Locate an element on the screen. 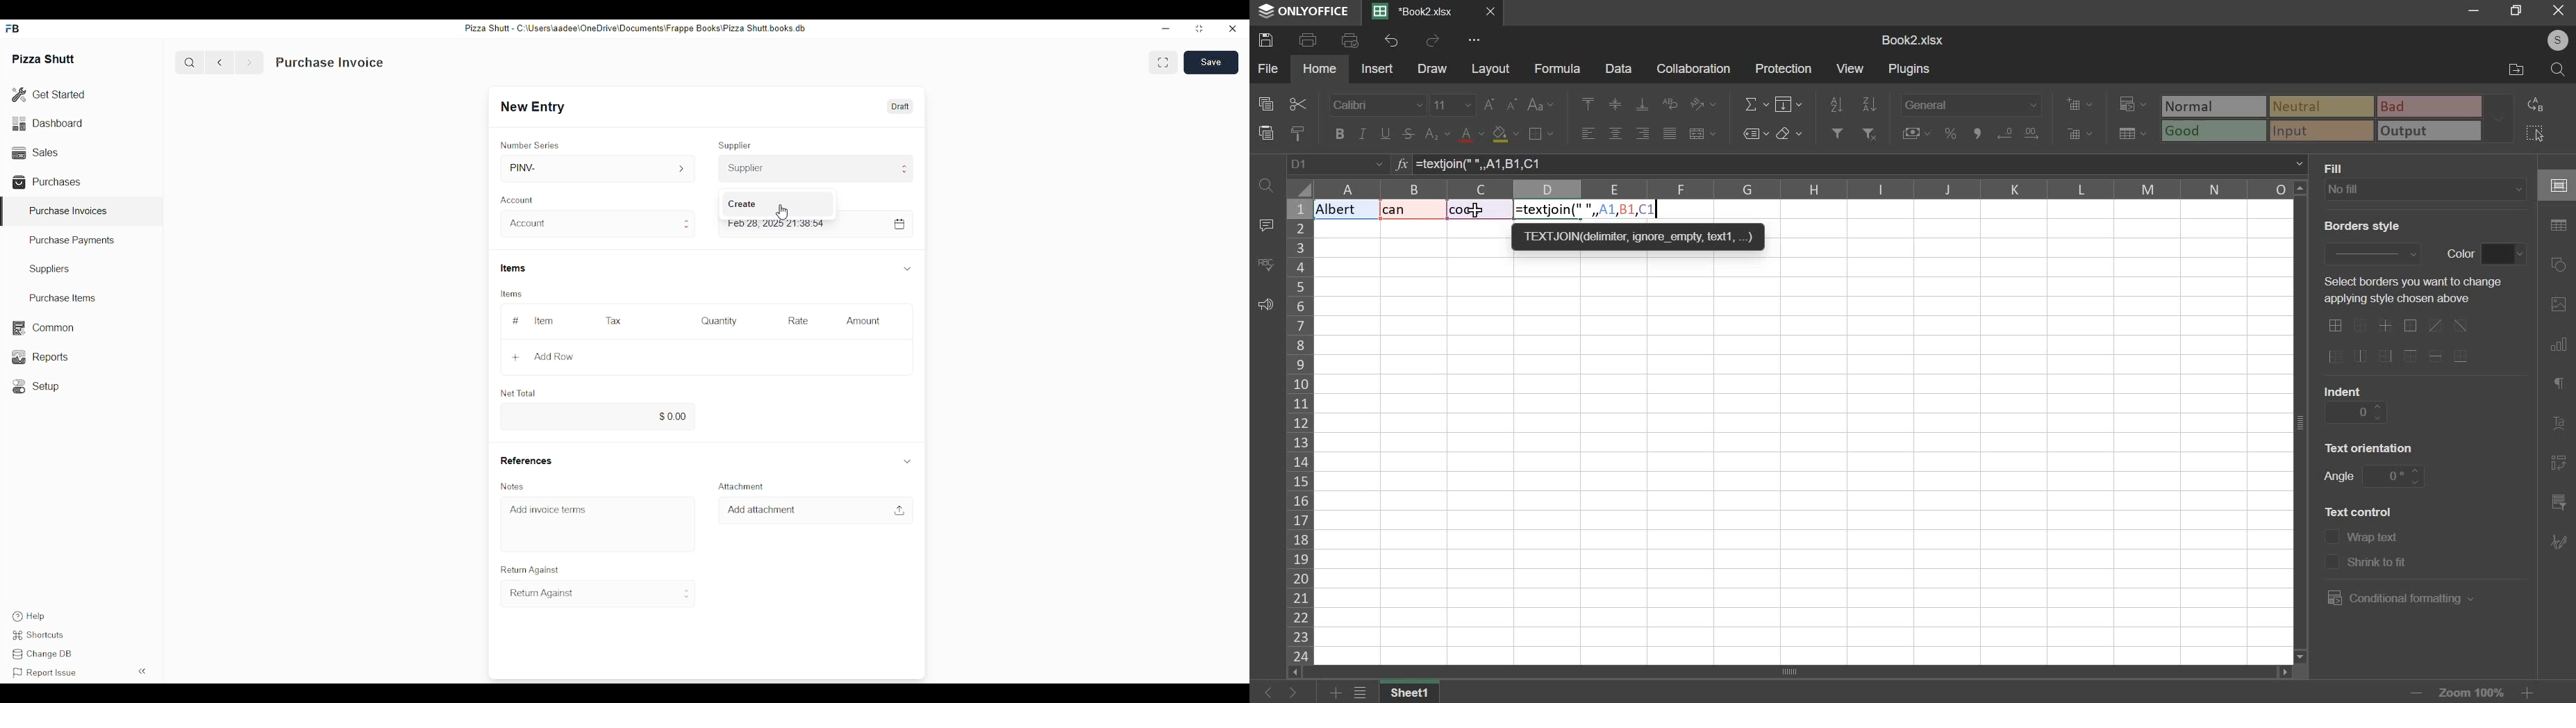 The height and width of the screenshot is (728, 2576). border color is located at coordinates (2504, 254).